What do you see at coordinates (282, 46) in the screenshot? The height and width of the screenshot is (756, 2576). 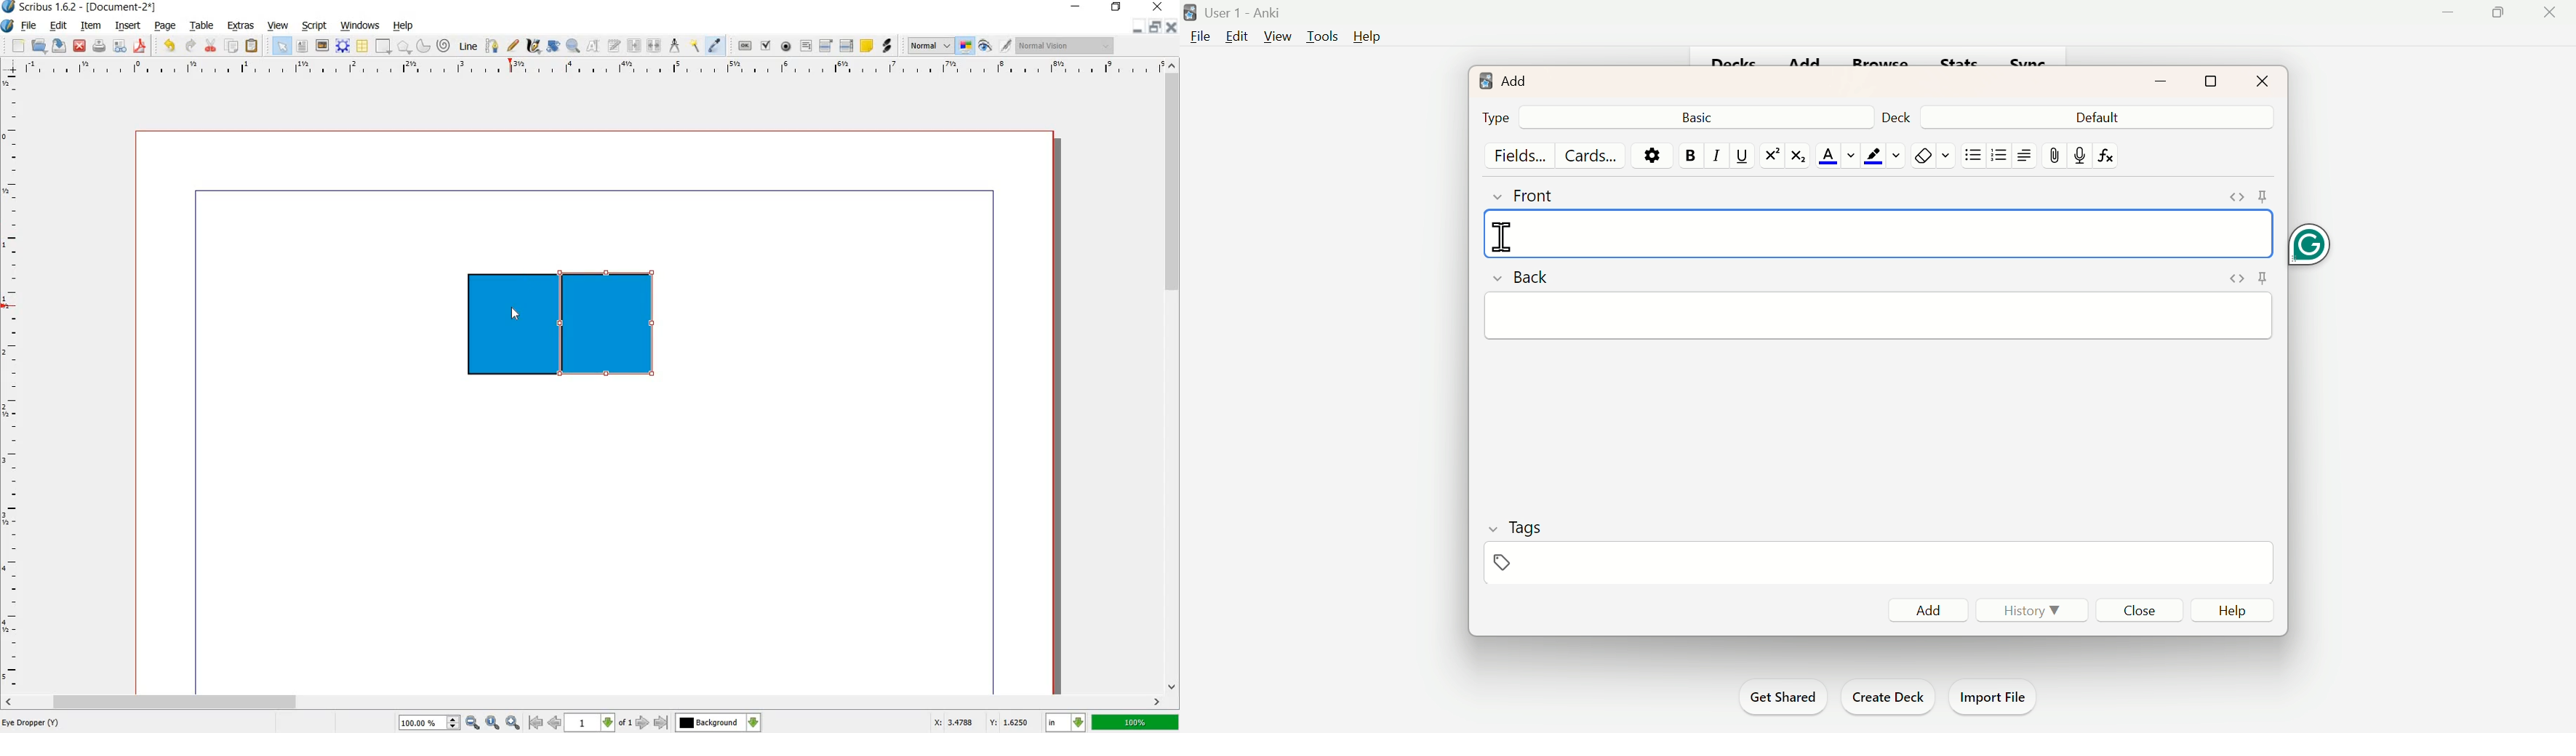 I see `text frame` at bounding box center [282, 46].